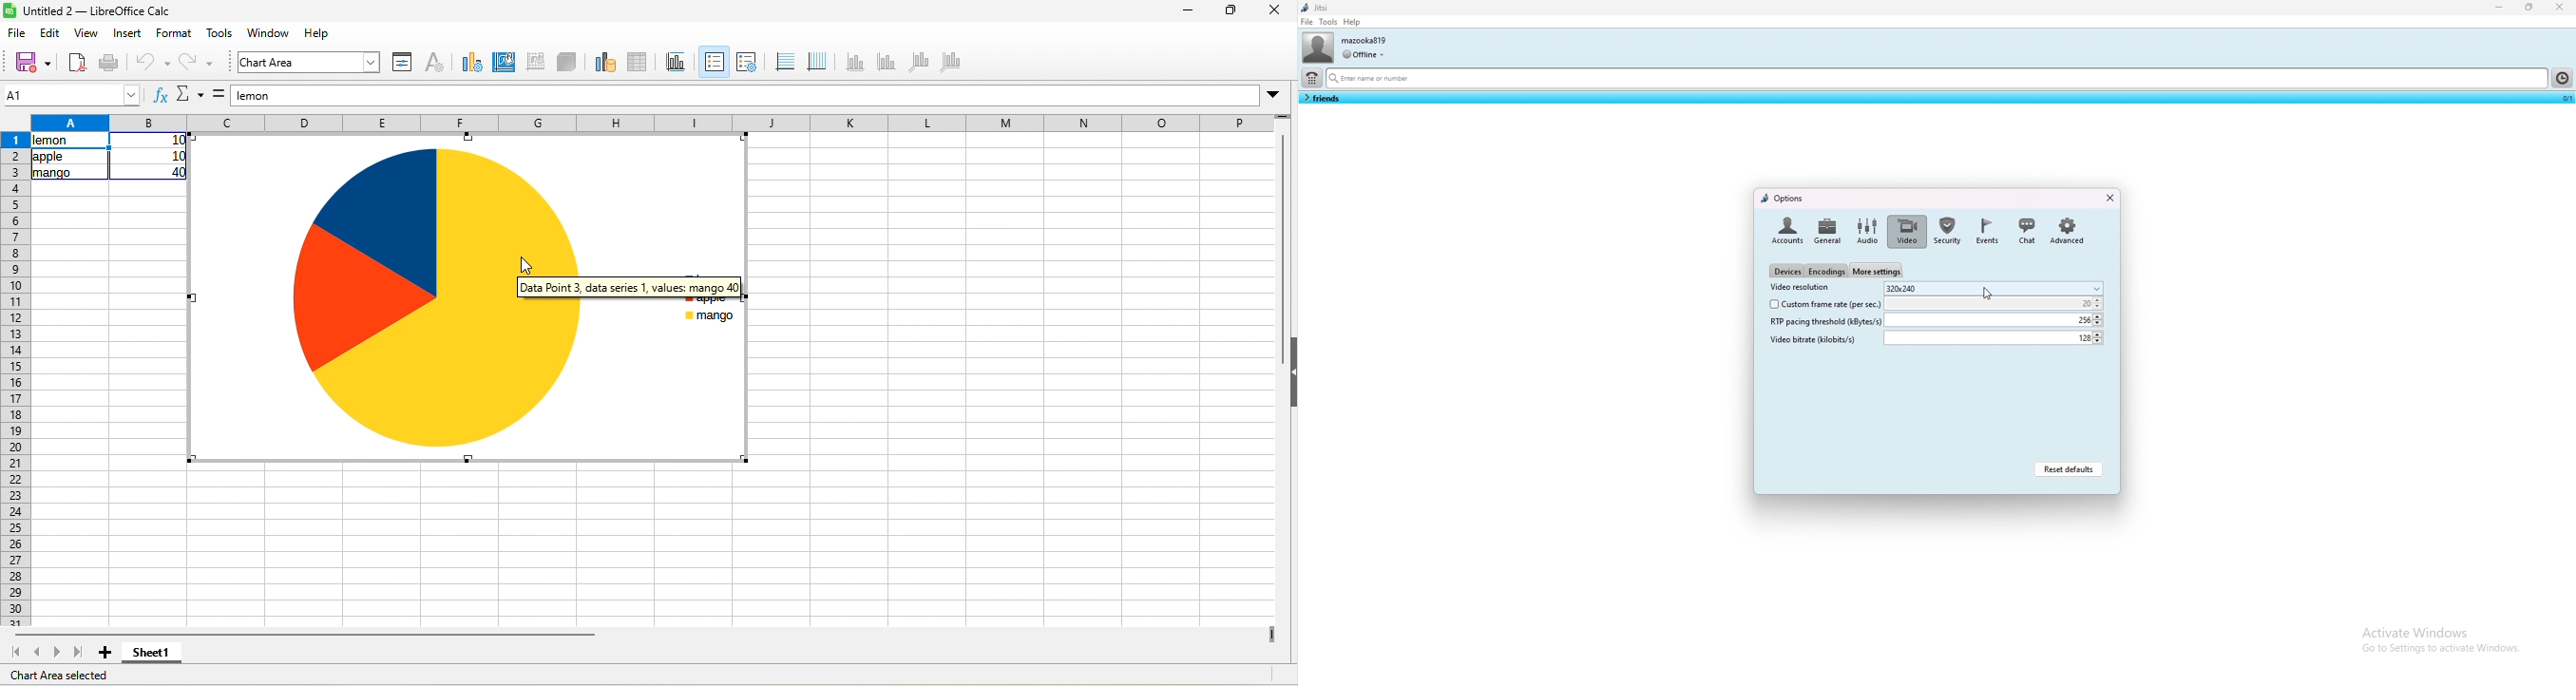  I want to click on resize points, so click(192, 295).